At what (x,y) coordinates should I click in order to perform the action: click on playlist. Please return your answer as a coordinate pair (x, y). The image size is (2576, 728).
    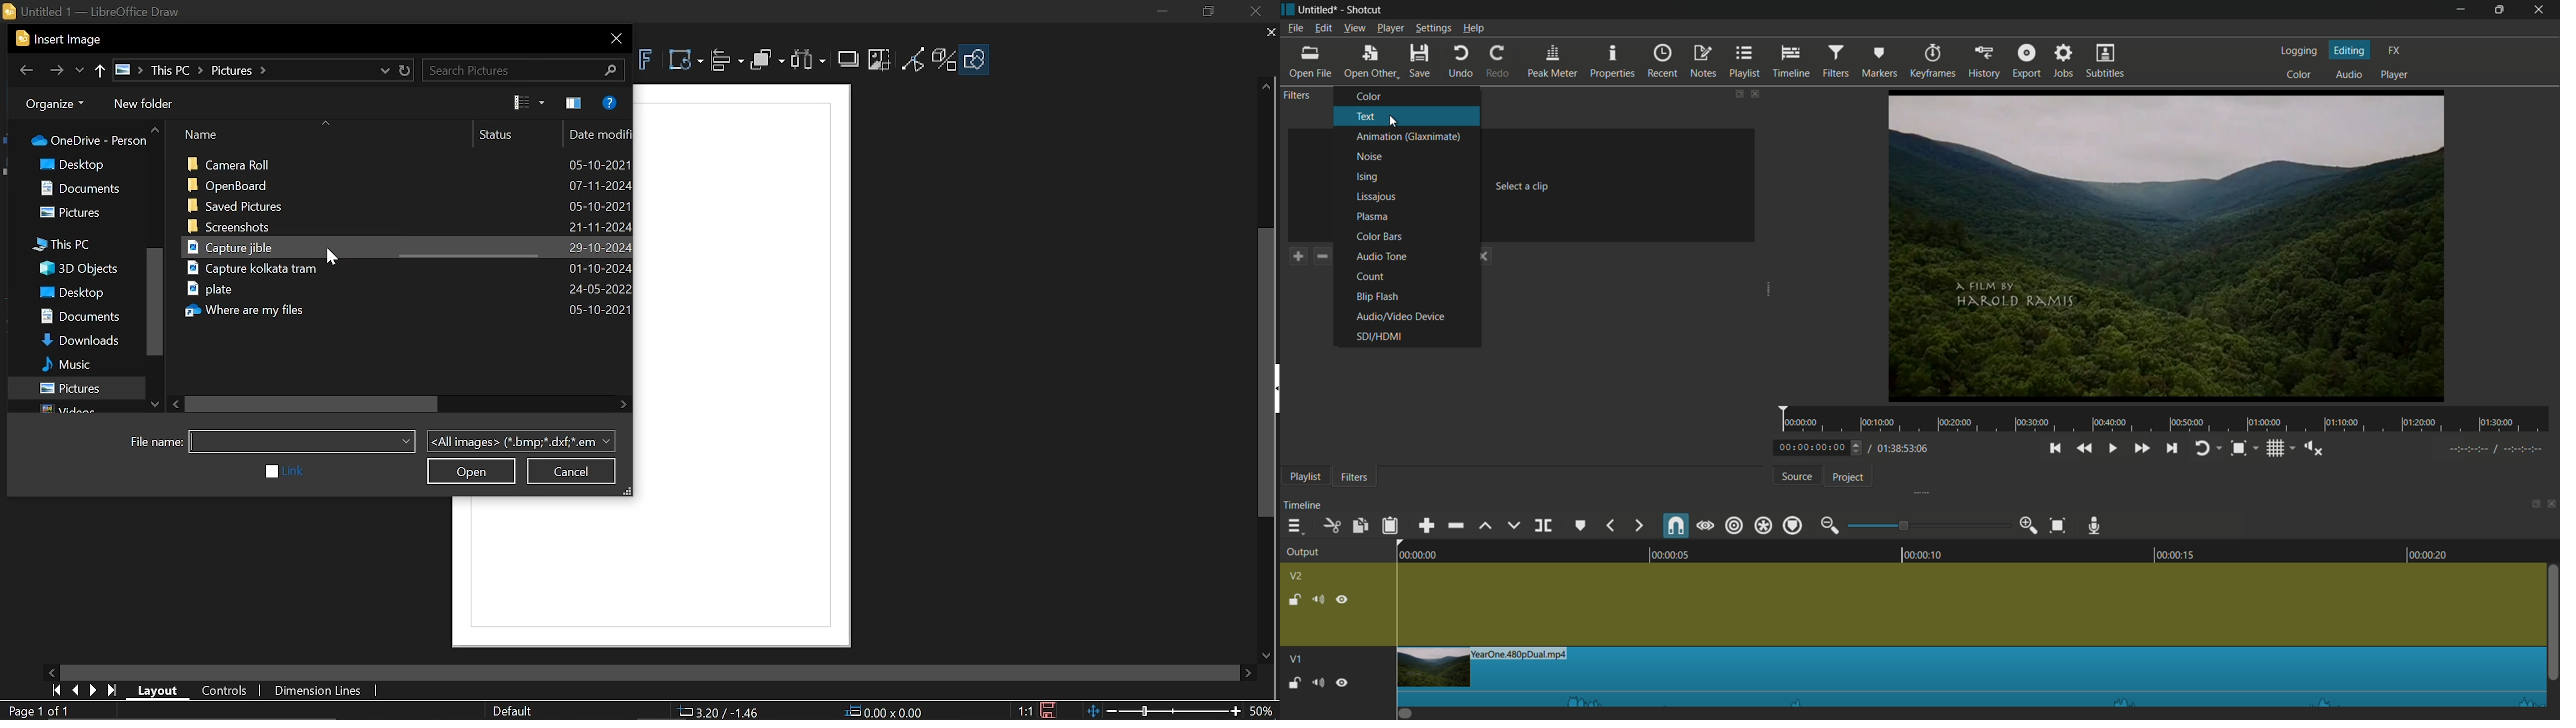
    Looking at the image, I should click on (1305, 476).